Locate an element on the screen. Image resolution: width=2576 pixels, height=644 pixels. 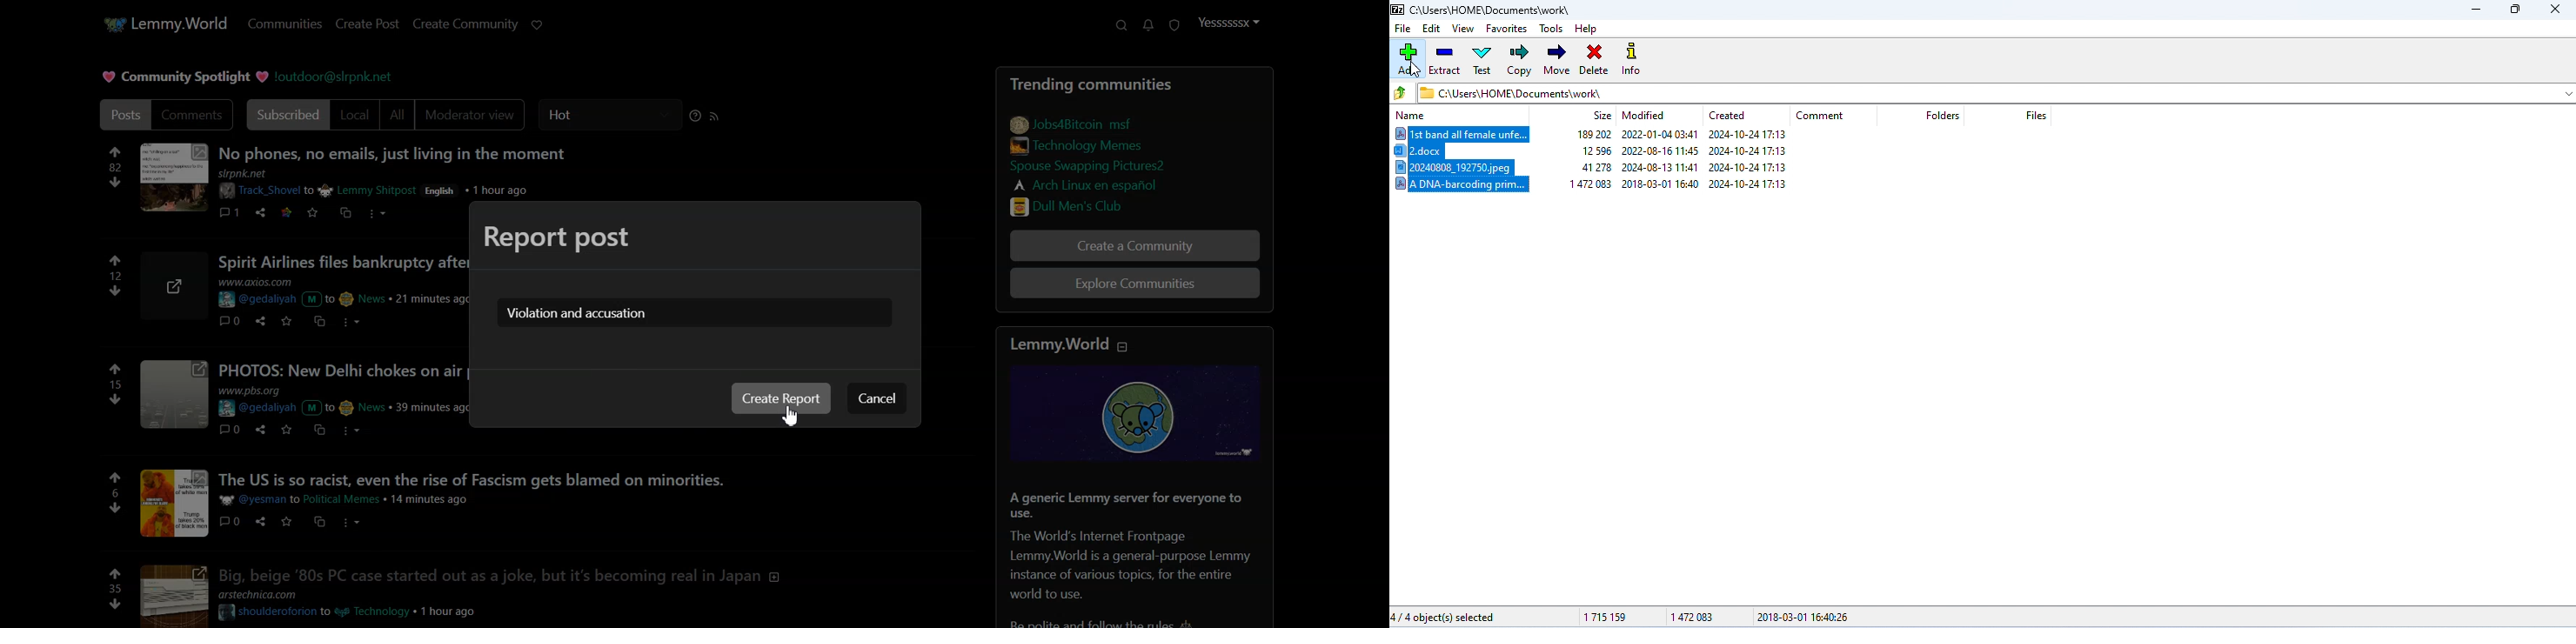
size is located at coordinates (1602, 116).